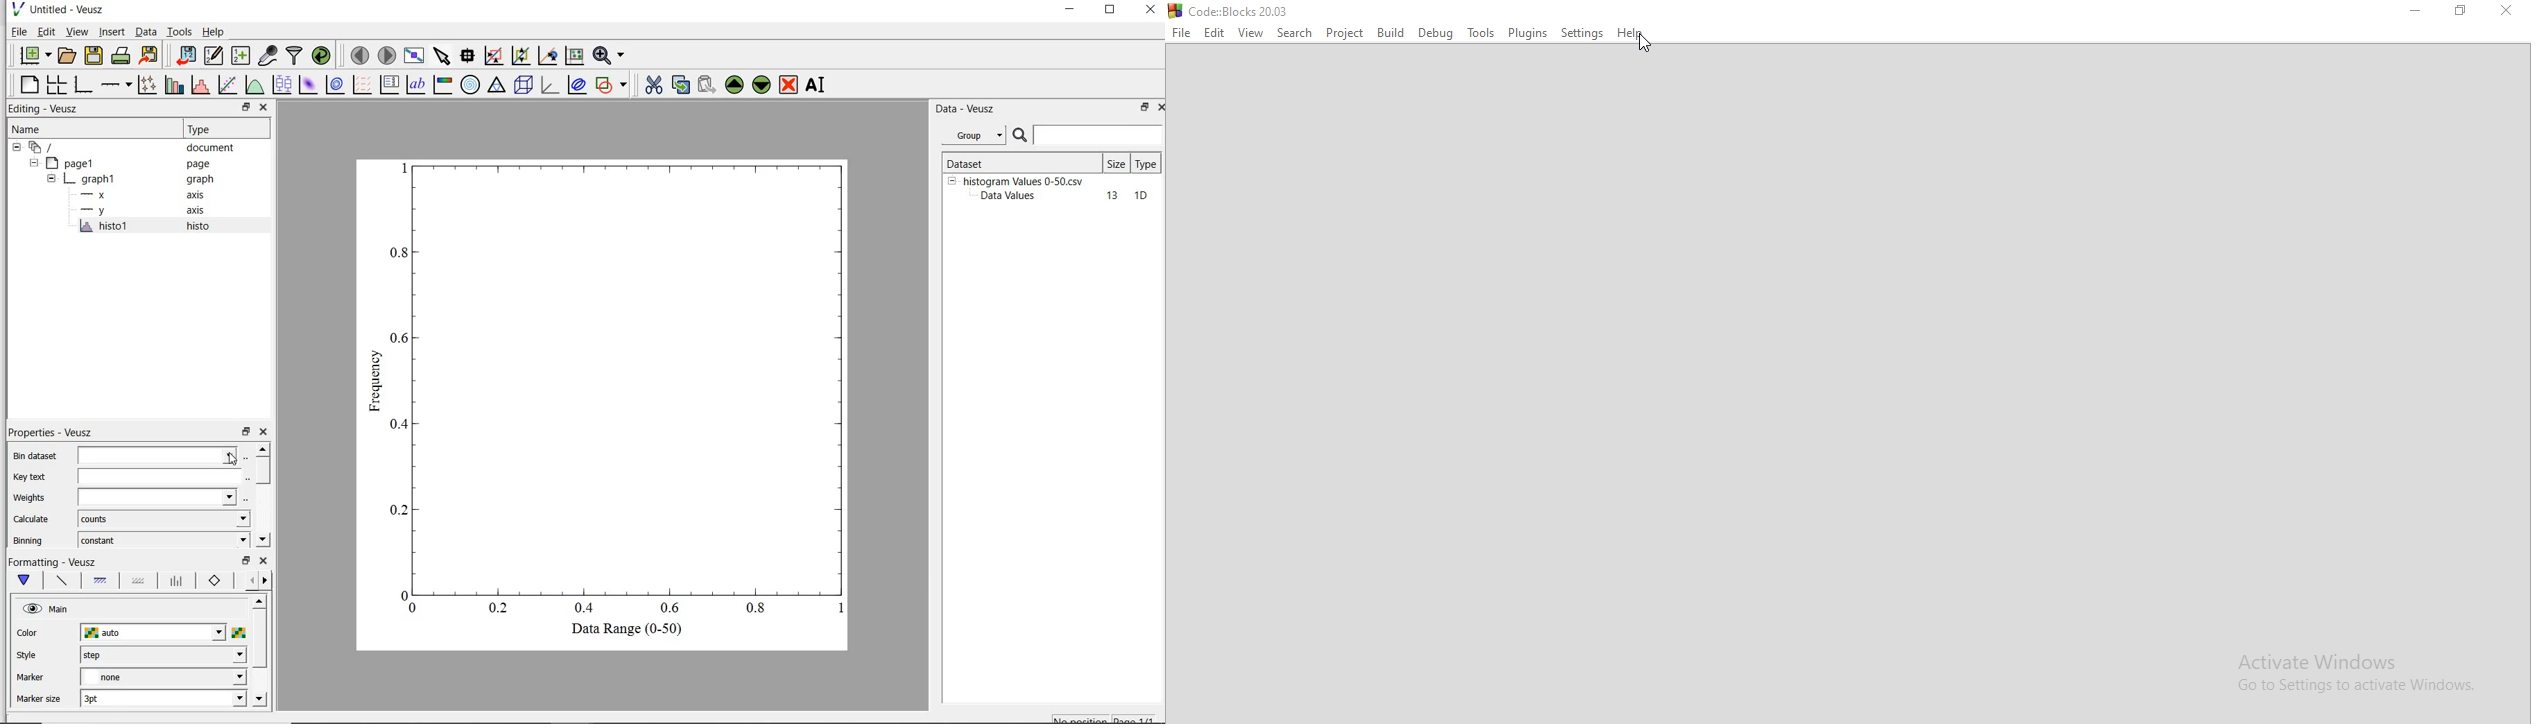 The image size is (2548, 728). I want to click on Binning, so click(29, 540).